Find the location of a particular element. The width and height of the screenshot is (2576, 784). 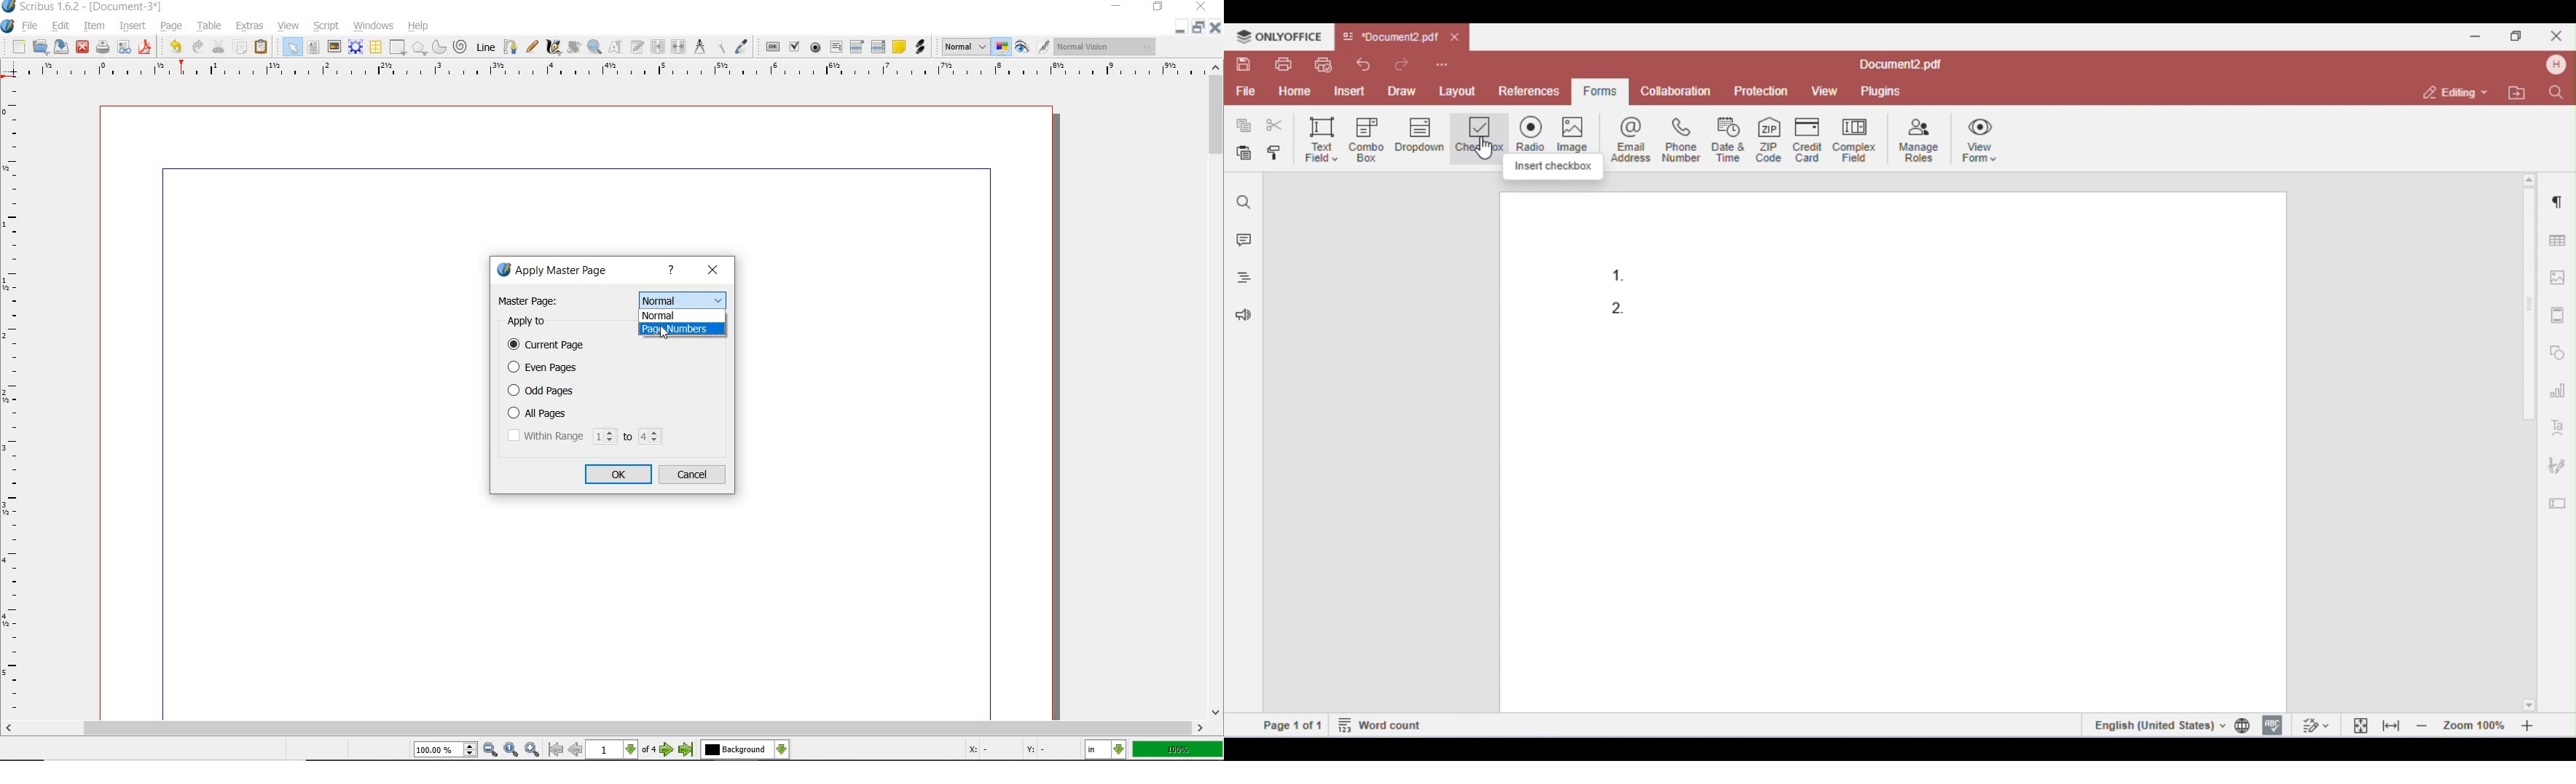

text frame is located at coordinates (313, 48).